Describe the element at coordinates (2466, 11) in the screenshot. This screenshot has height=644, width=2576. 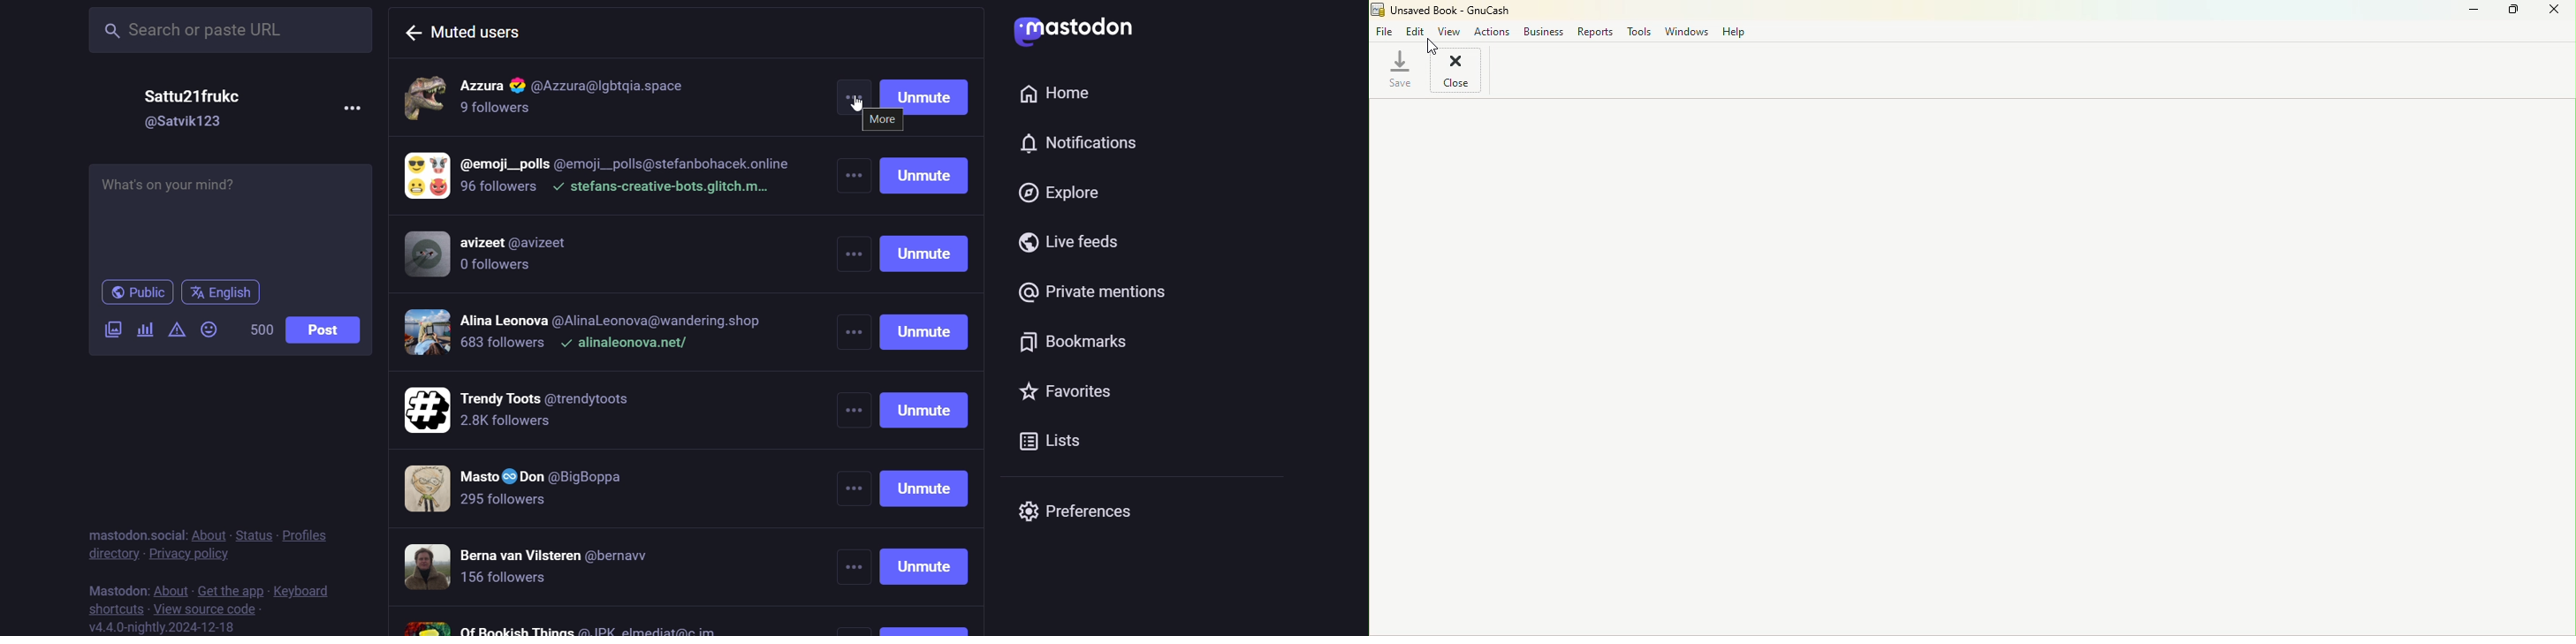
I see `Minimize` at that location.